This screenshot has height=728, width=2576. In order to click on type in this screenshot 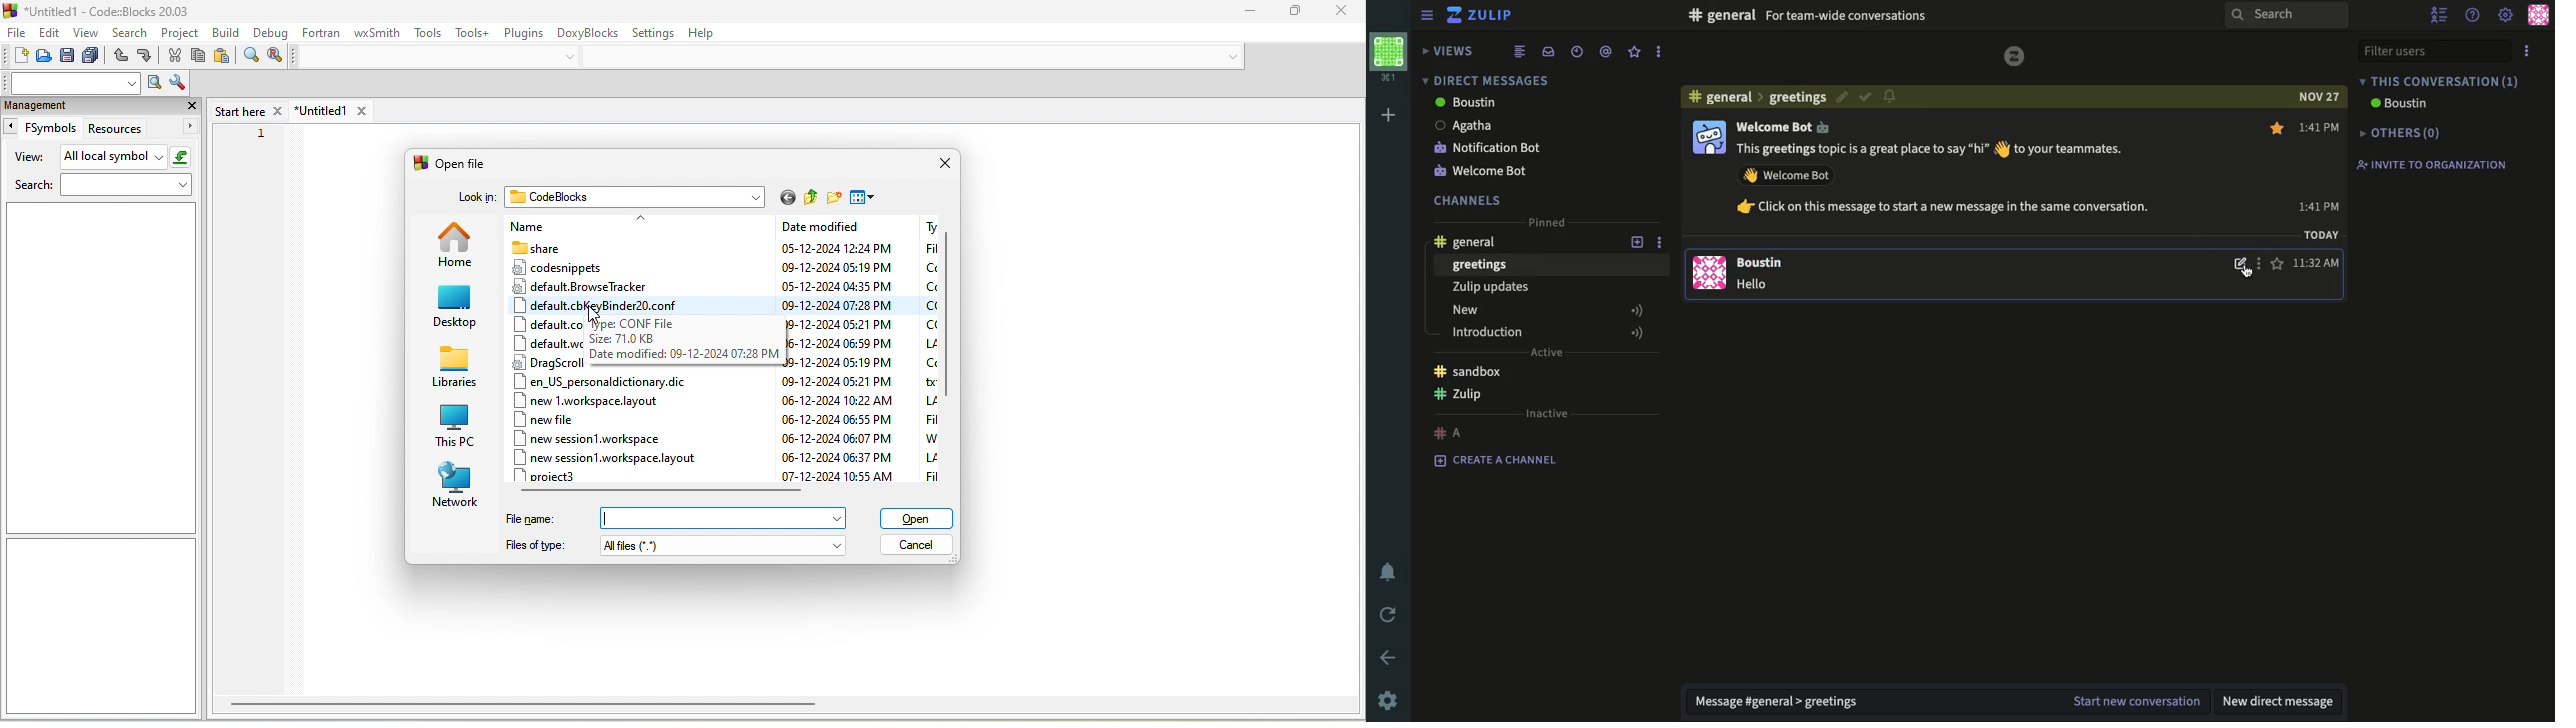, I will do `click(925, 349)`.